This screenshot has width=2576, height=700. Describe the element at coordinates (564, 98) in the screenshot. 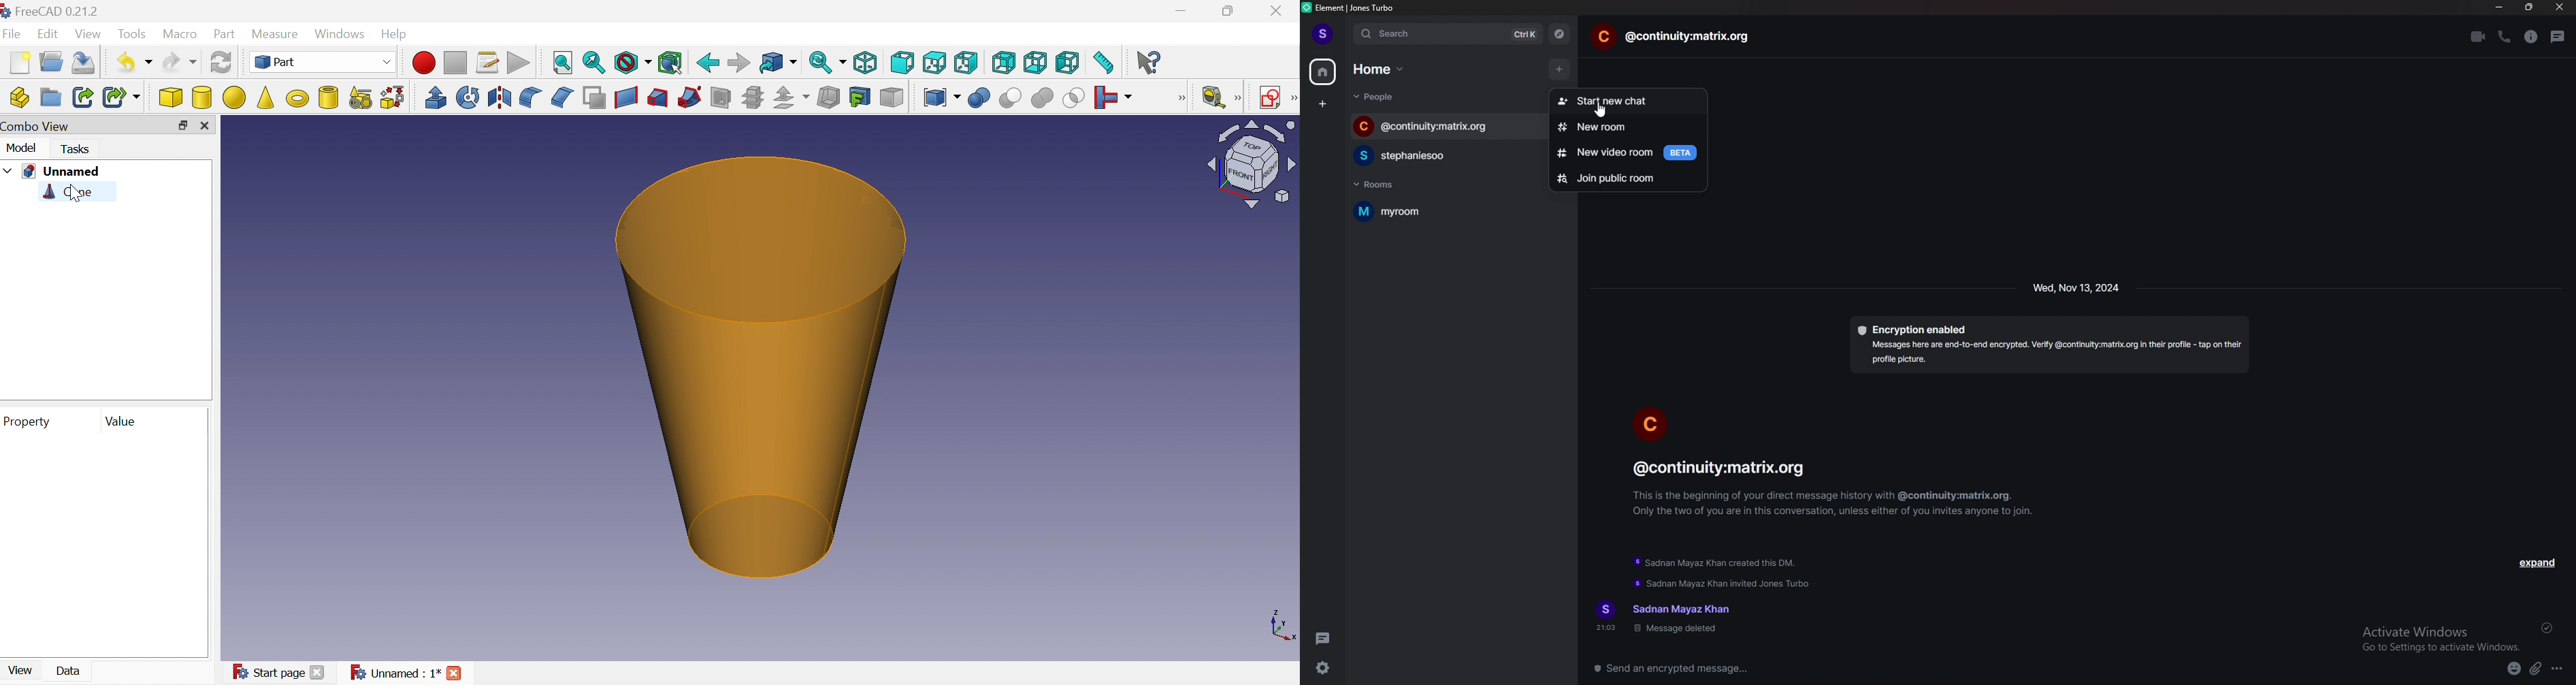

I see `Chamfer` at that location.